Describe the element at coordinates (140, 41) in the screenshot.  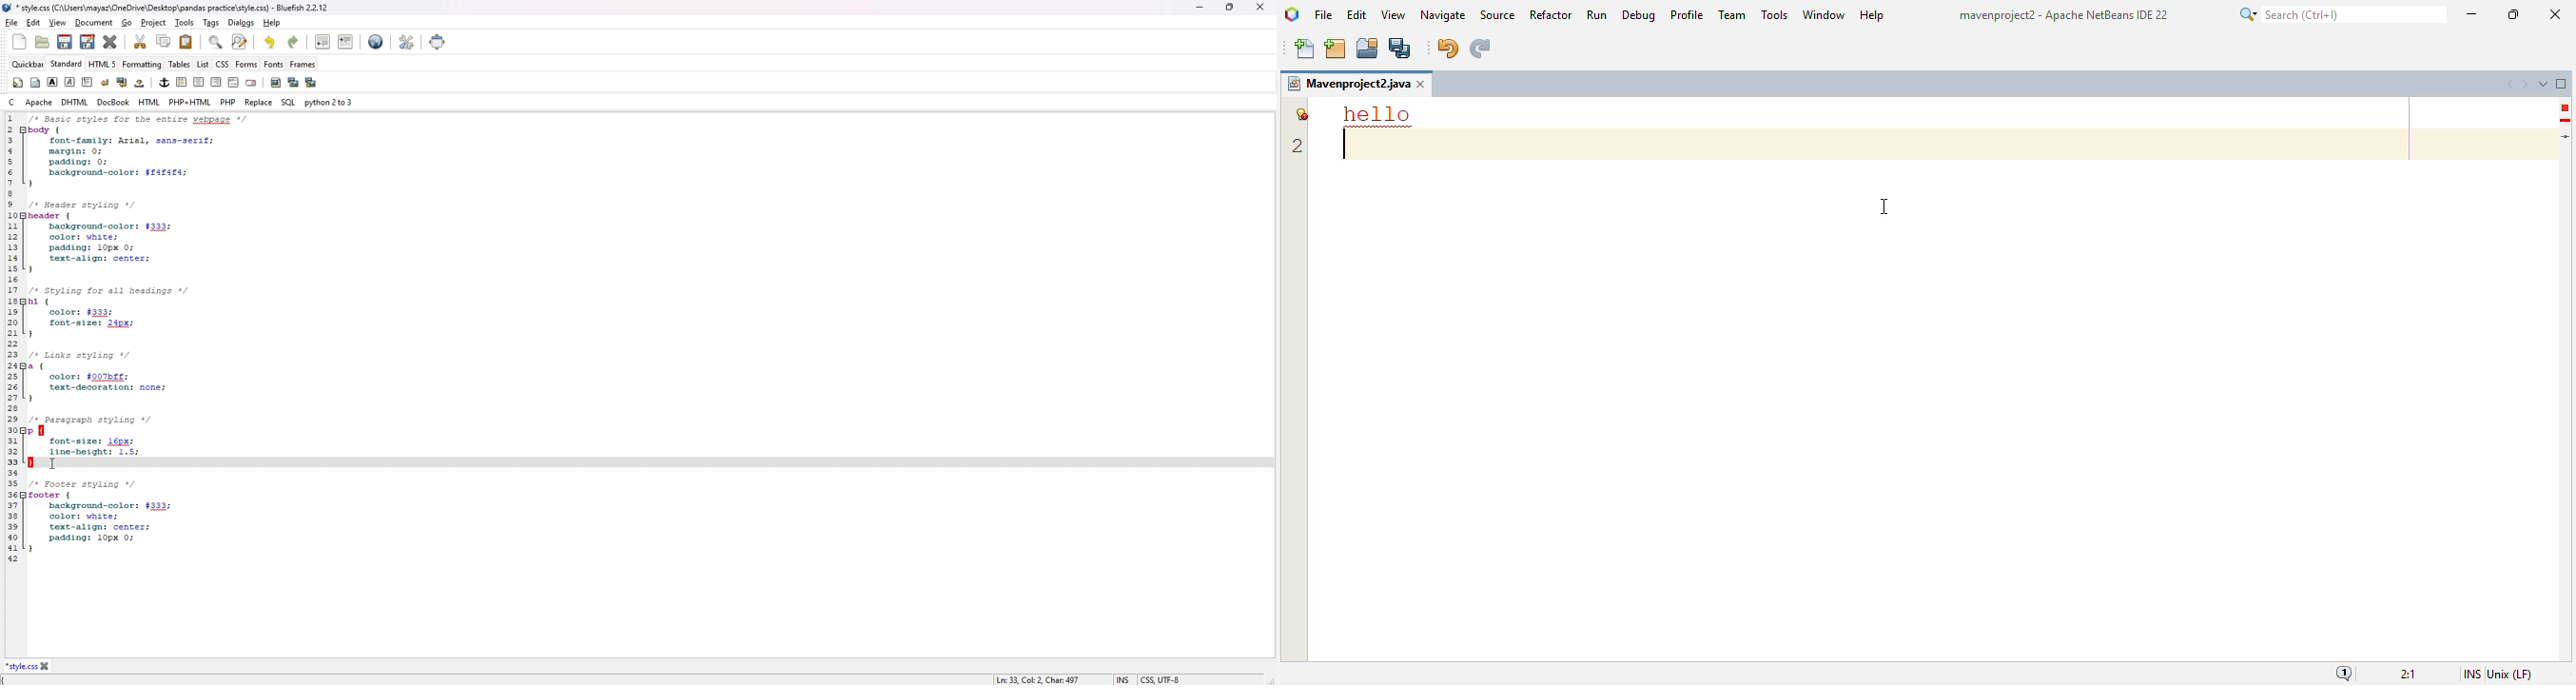
I see `cut` at that location.